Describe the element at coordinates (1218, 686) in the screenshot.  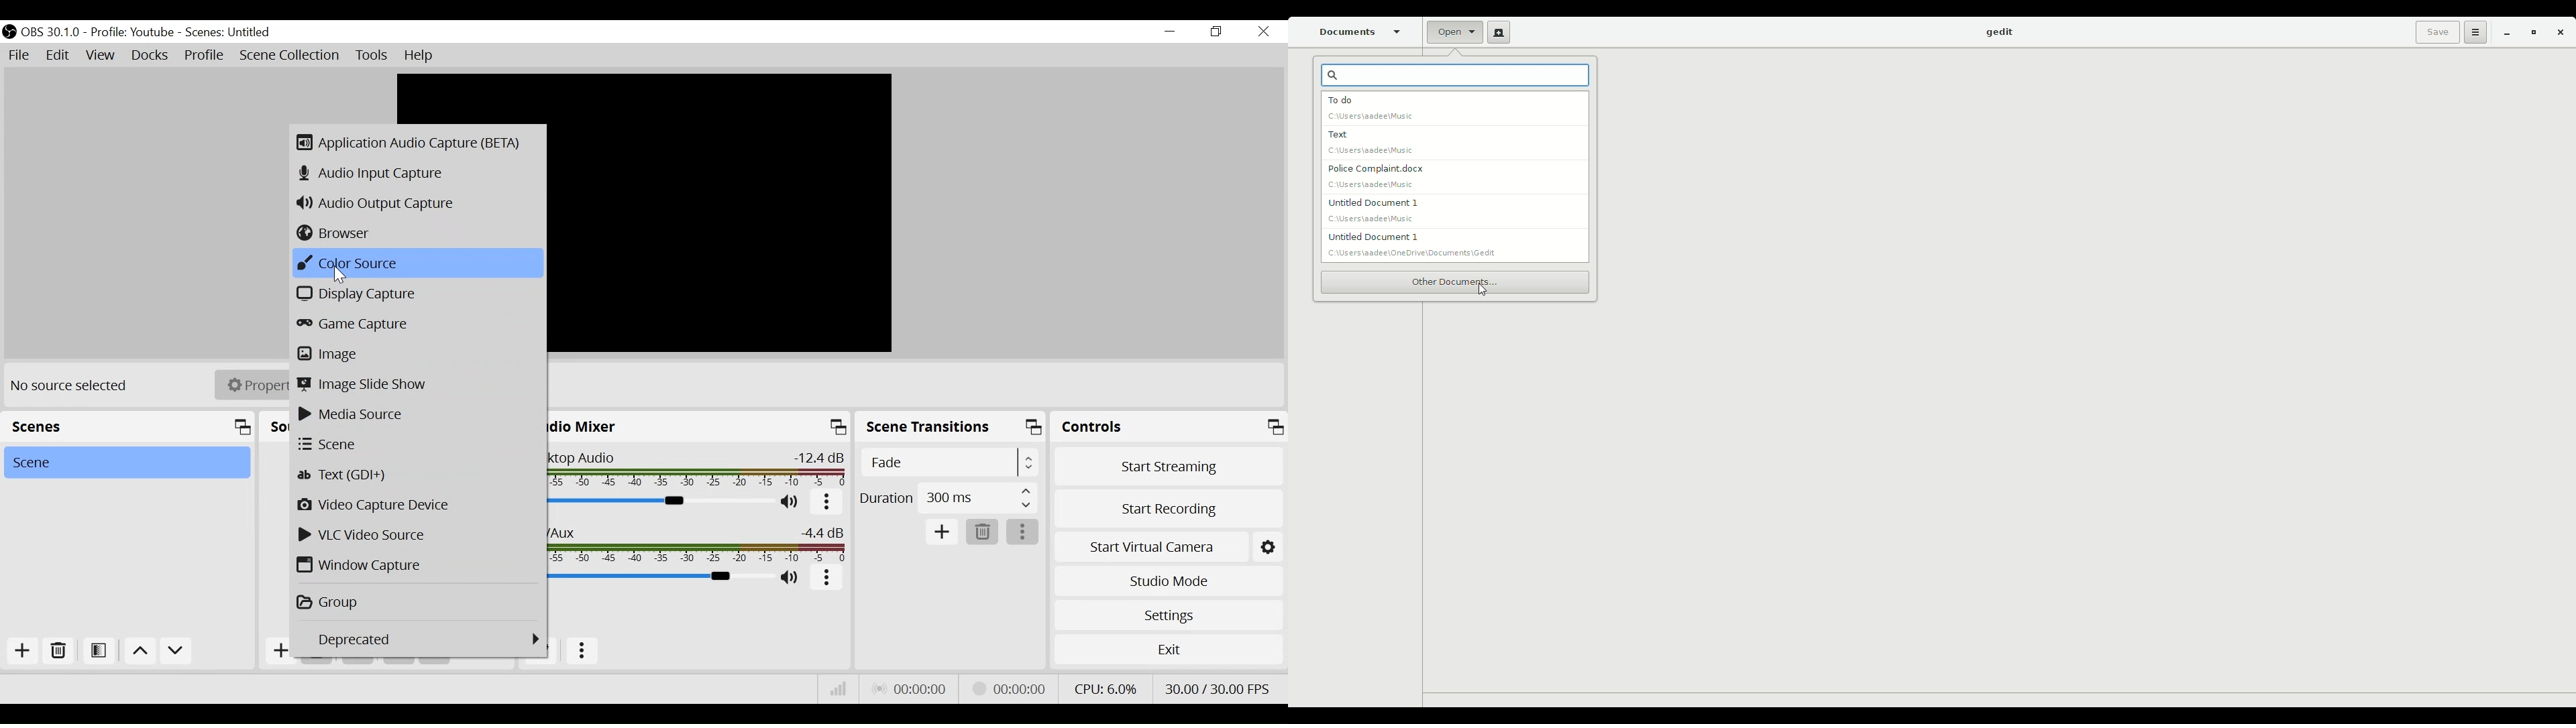
I see `Frame Per Second` at that location.